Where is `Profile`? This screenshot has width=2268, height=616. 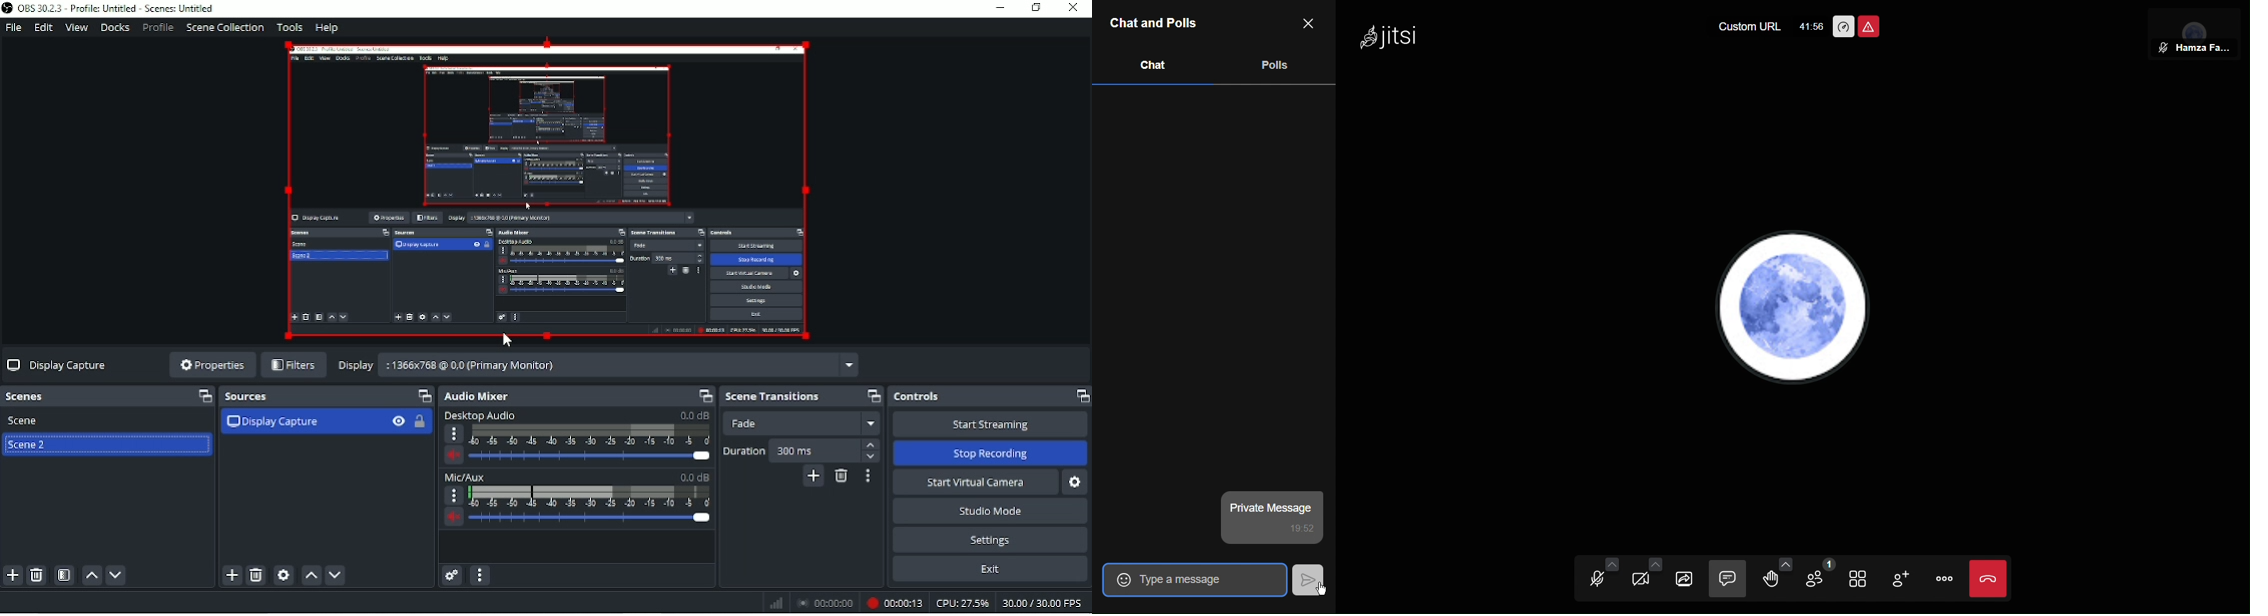
Profile is located at coordinates (157, 28).